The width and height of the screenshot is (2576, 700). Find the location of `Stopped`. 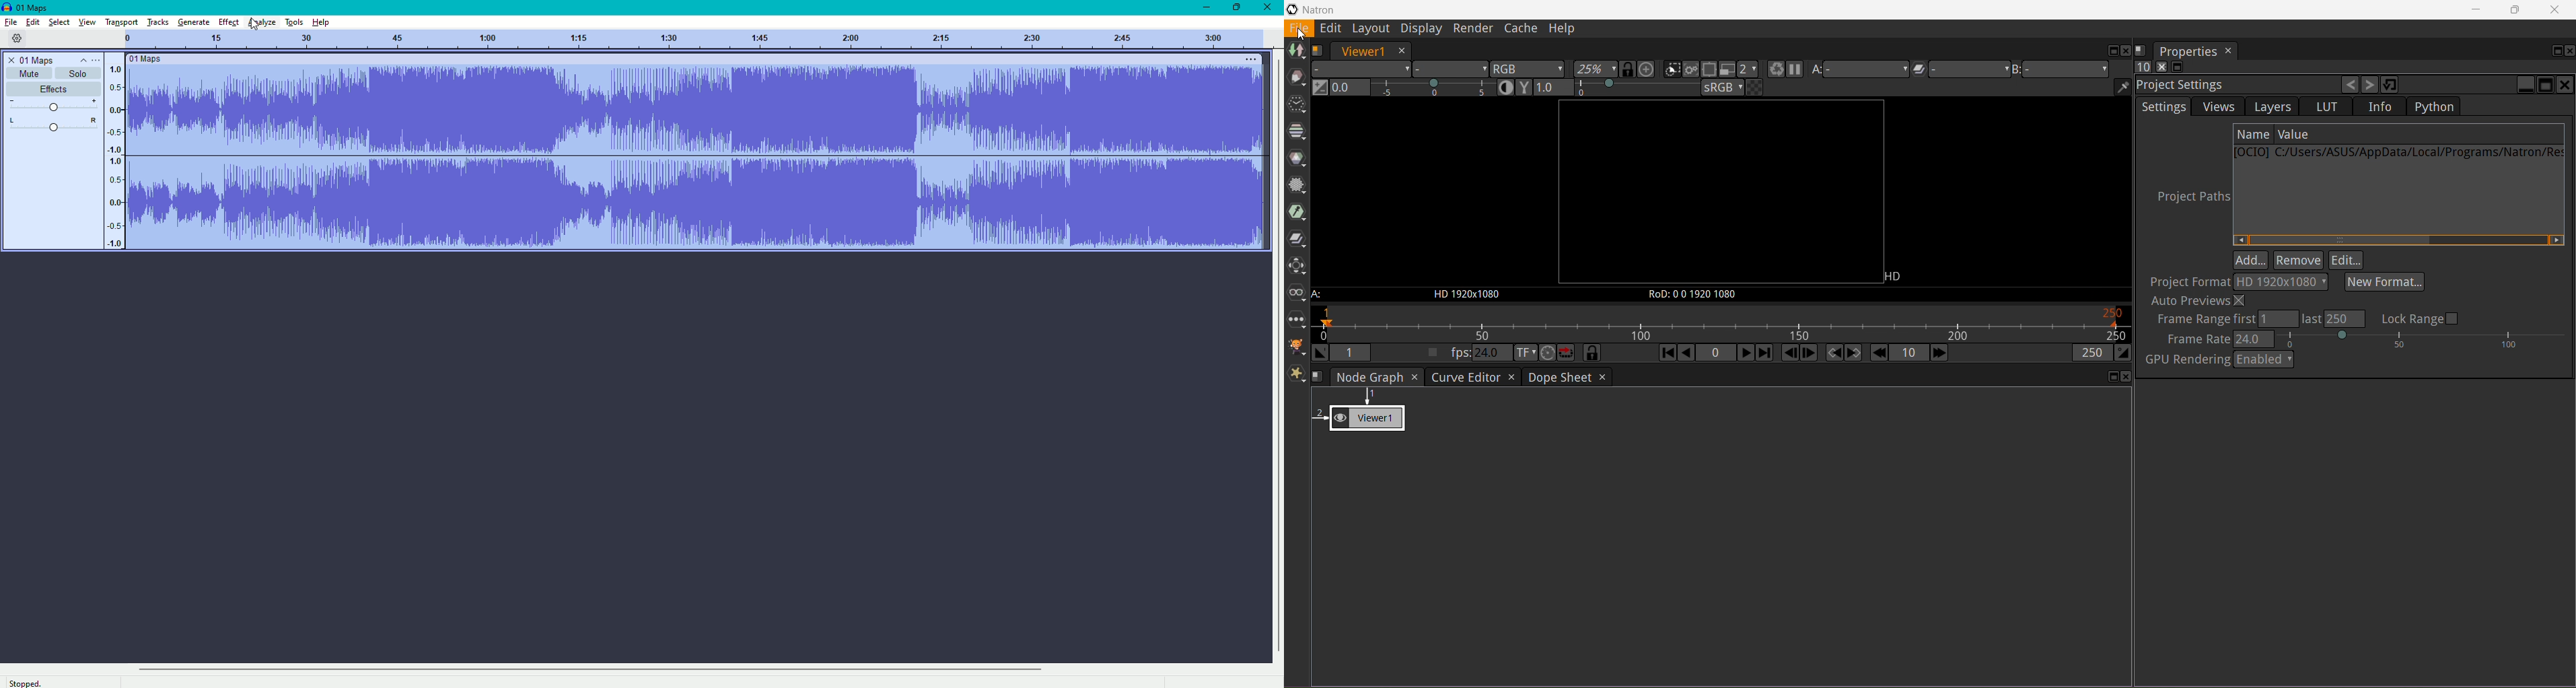

Stopped is located at coordinates (25, 683).